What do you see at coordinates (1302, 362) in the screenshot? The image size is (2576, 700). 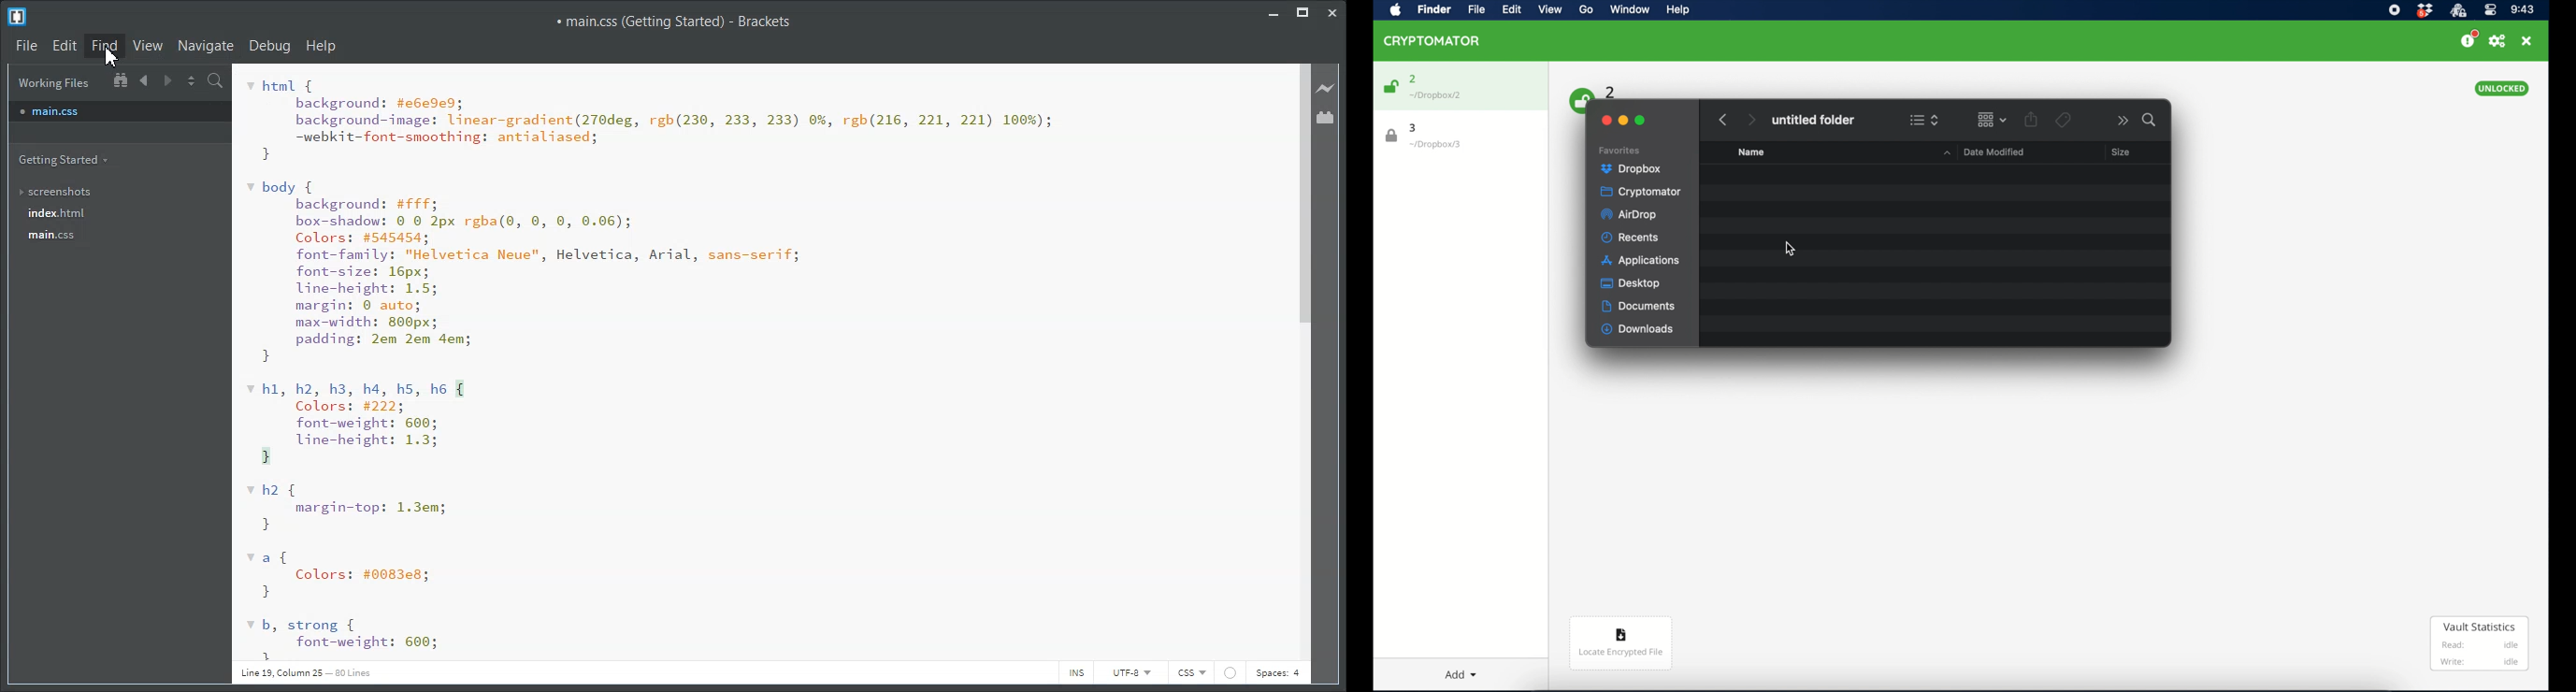 I see `Vertical Scroll bar` at bounding box center [1302, 362].